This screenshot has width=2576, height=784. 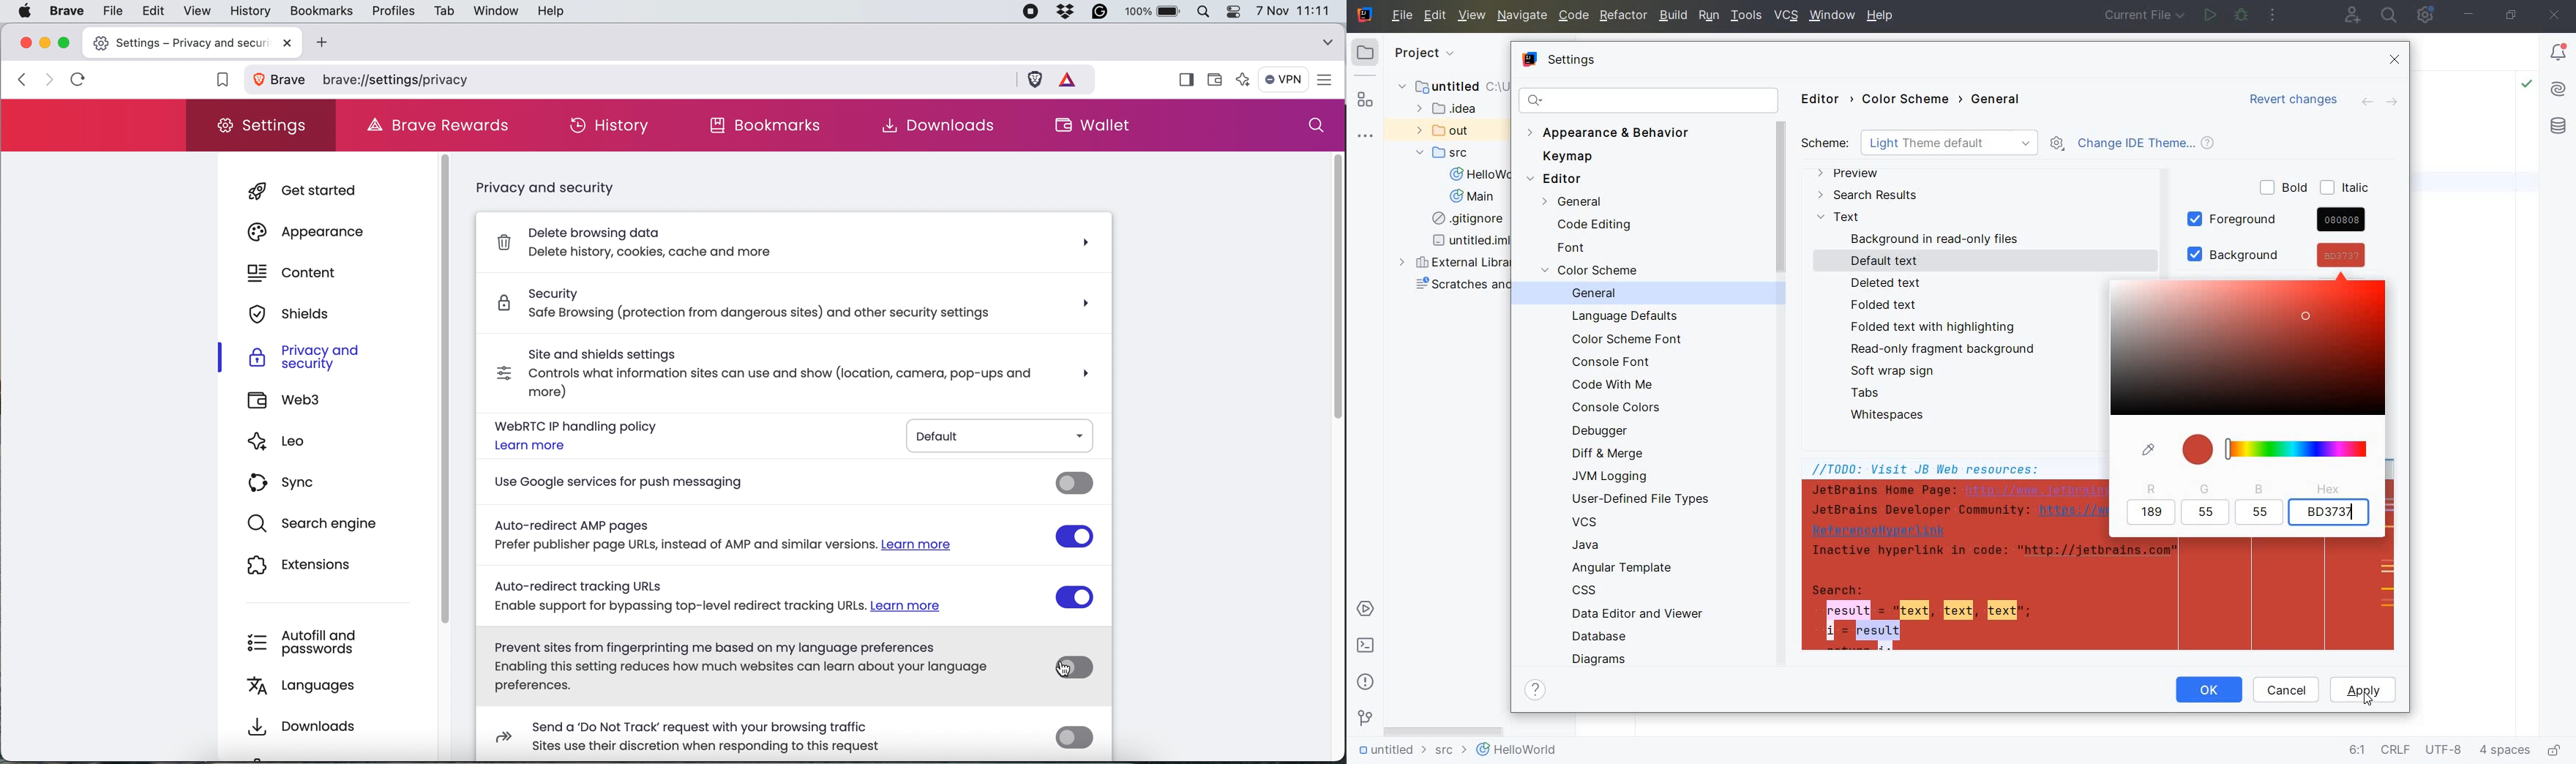 What do you see at coordinates (1437, 17) in the screenshot?
I see `EDIT` at bounding box center [1437, 17].